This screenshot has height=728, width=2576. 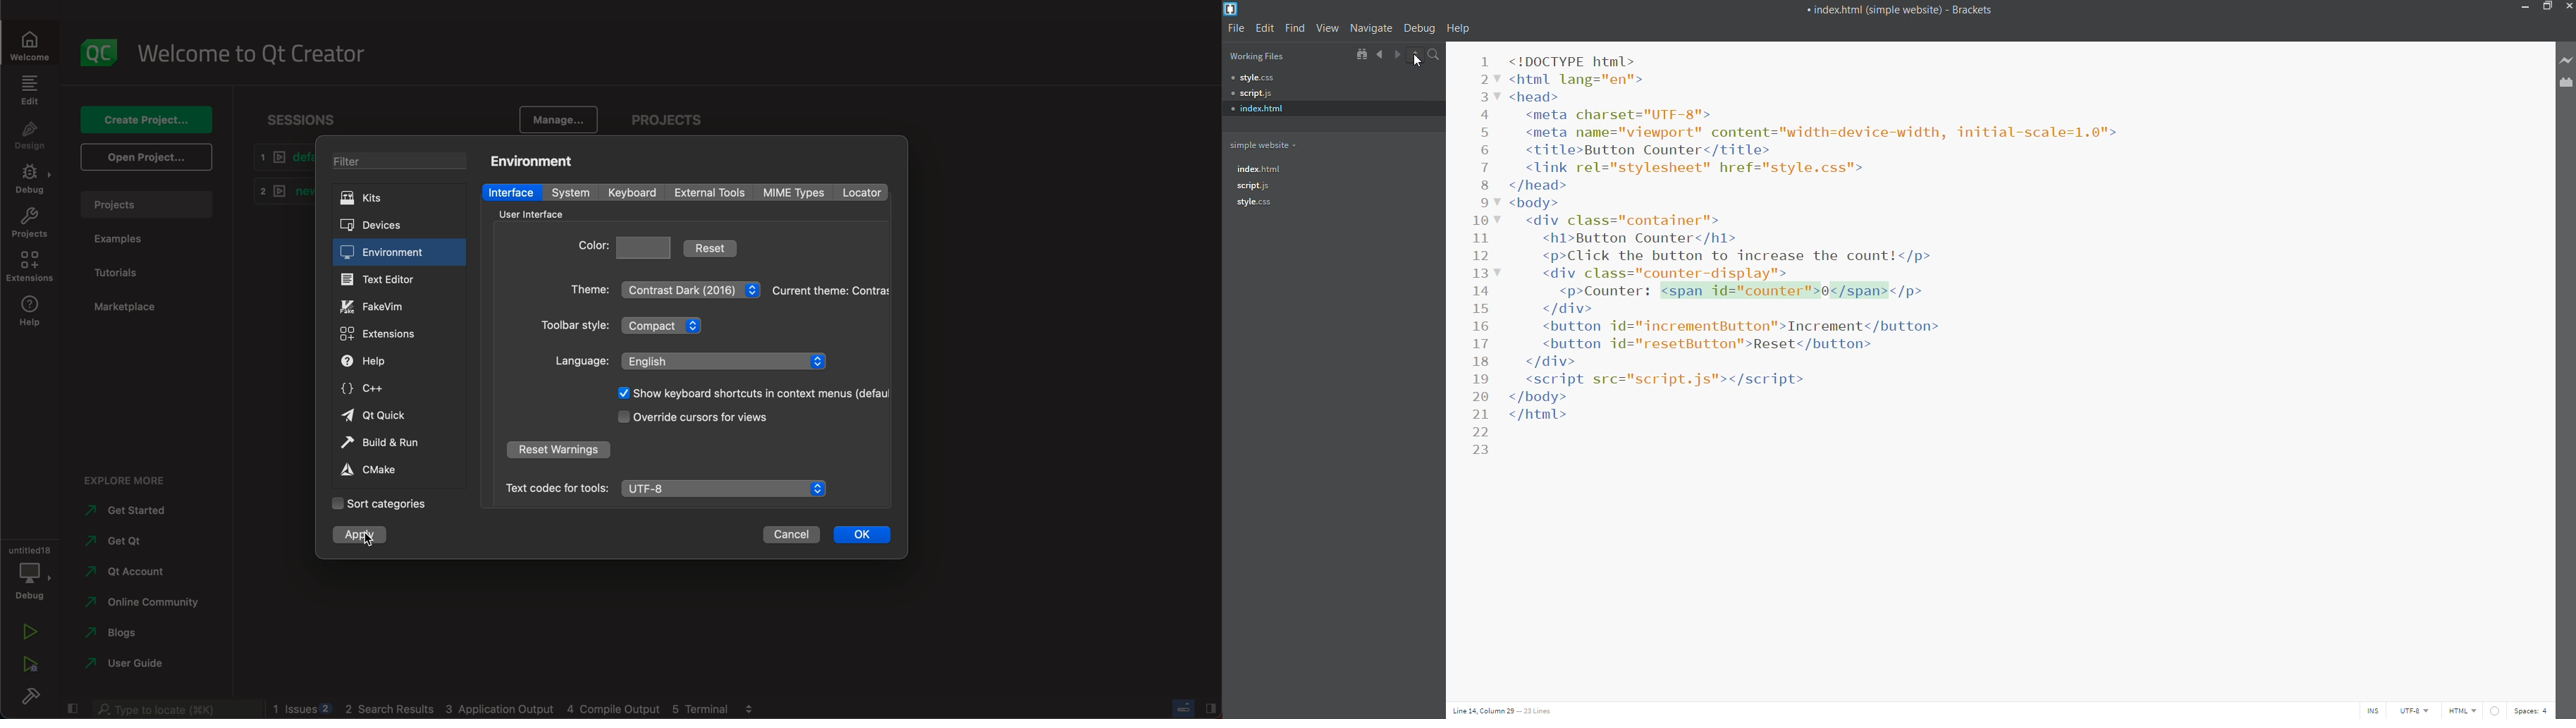 I want to click on color, so click(x=627, y=246).